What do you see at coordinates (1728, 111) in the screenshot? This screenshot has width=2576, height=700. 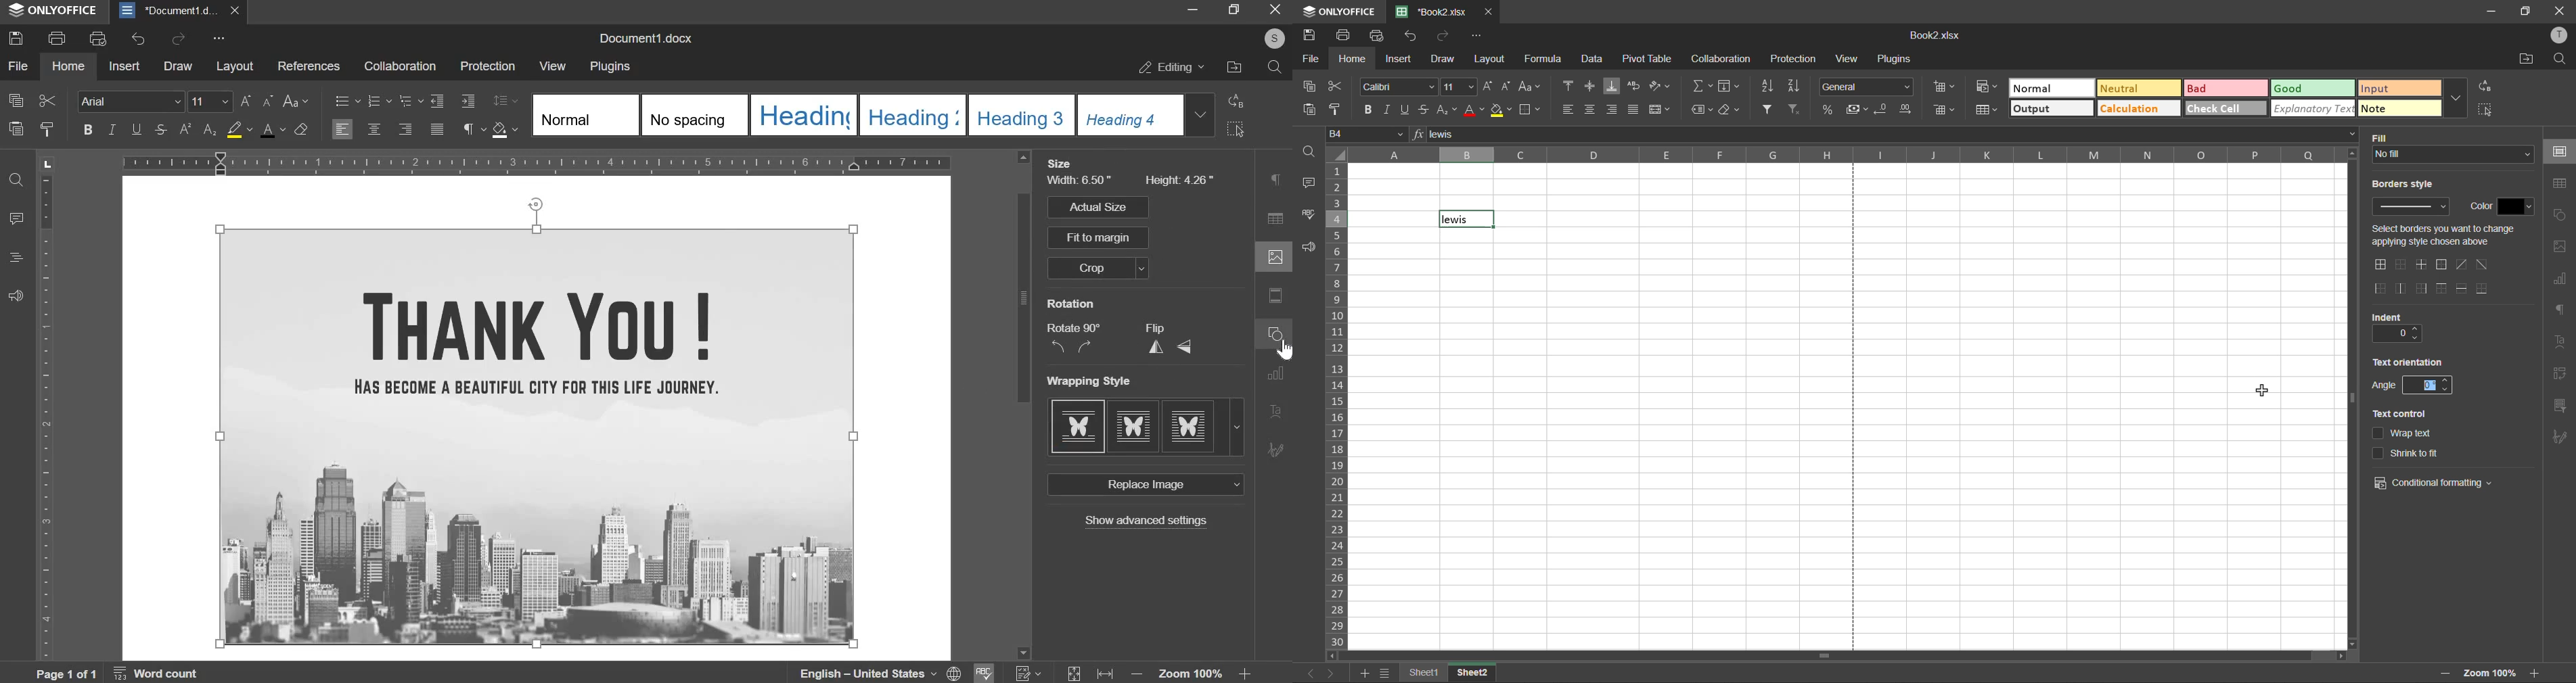 I see `clear` at bounding box center [1728, 111].